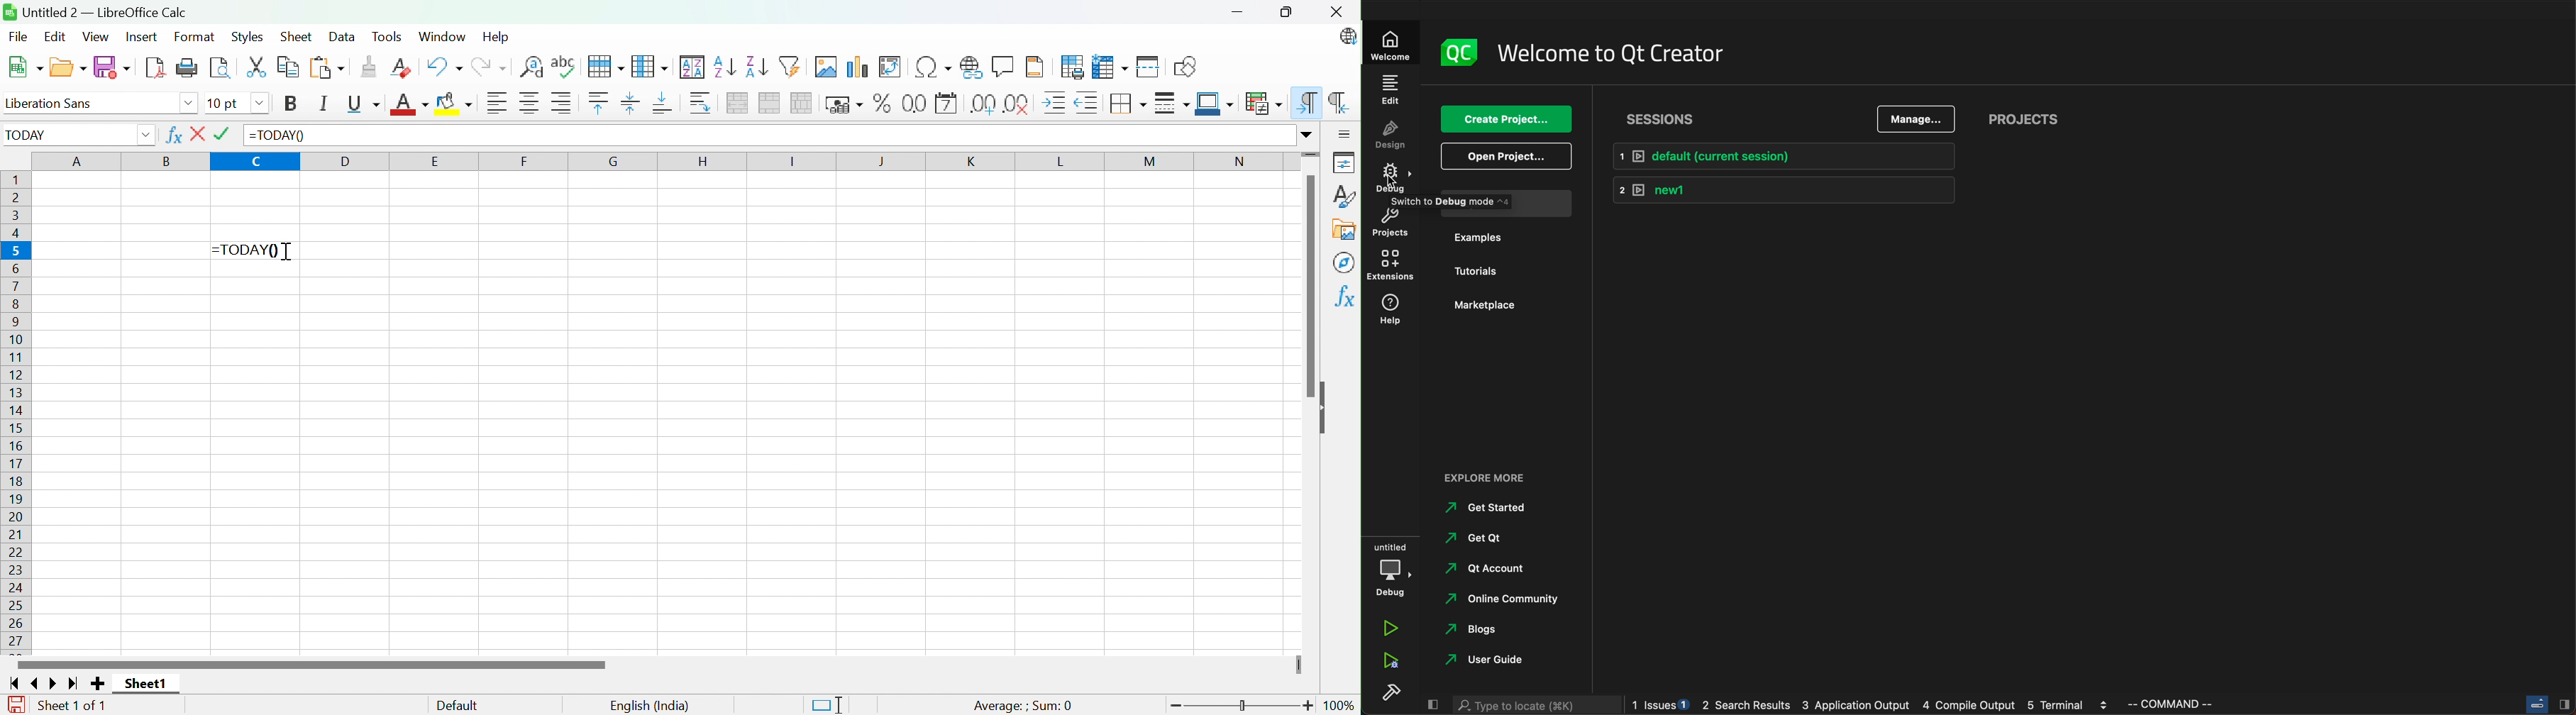 The height and width of the screenshot is (728, 2576). What do you see at coordinates (563, 102) in the screenshot?
I see `Align right` at bounding box center [563, 102].